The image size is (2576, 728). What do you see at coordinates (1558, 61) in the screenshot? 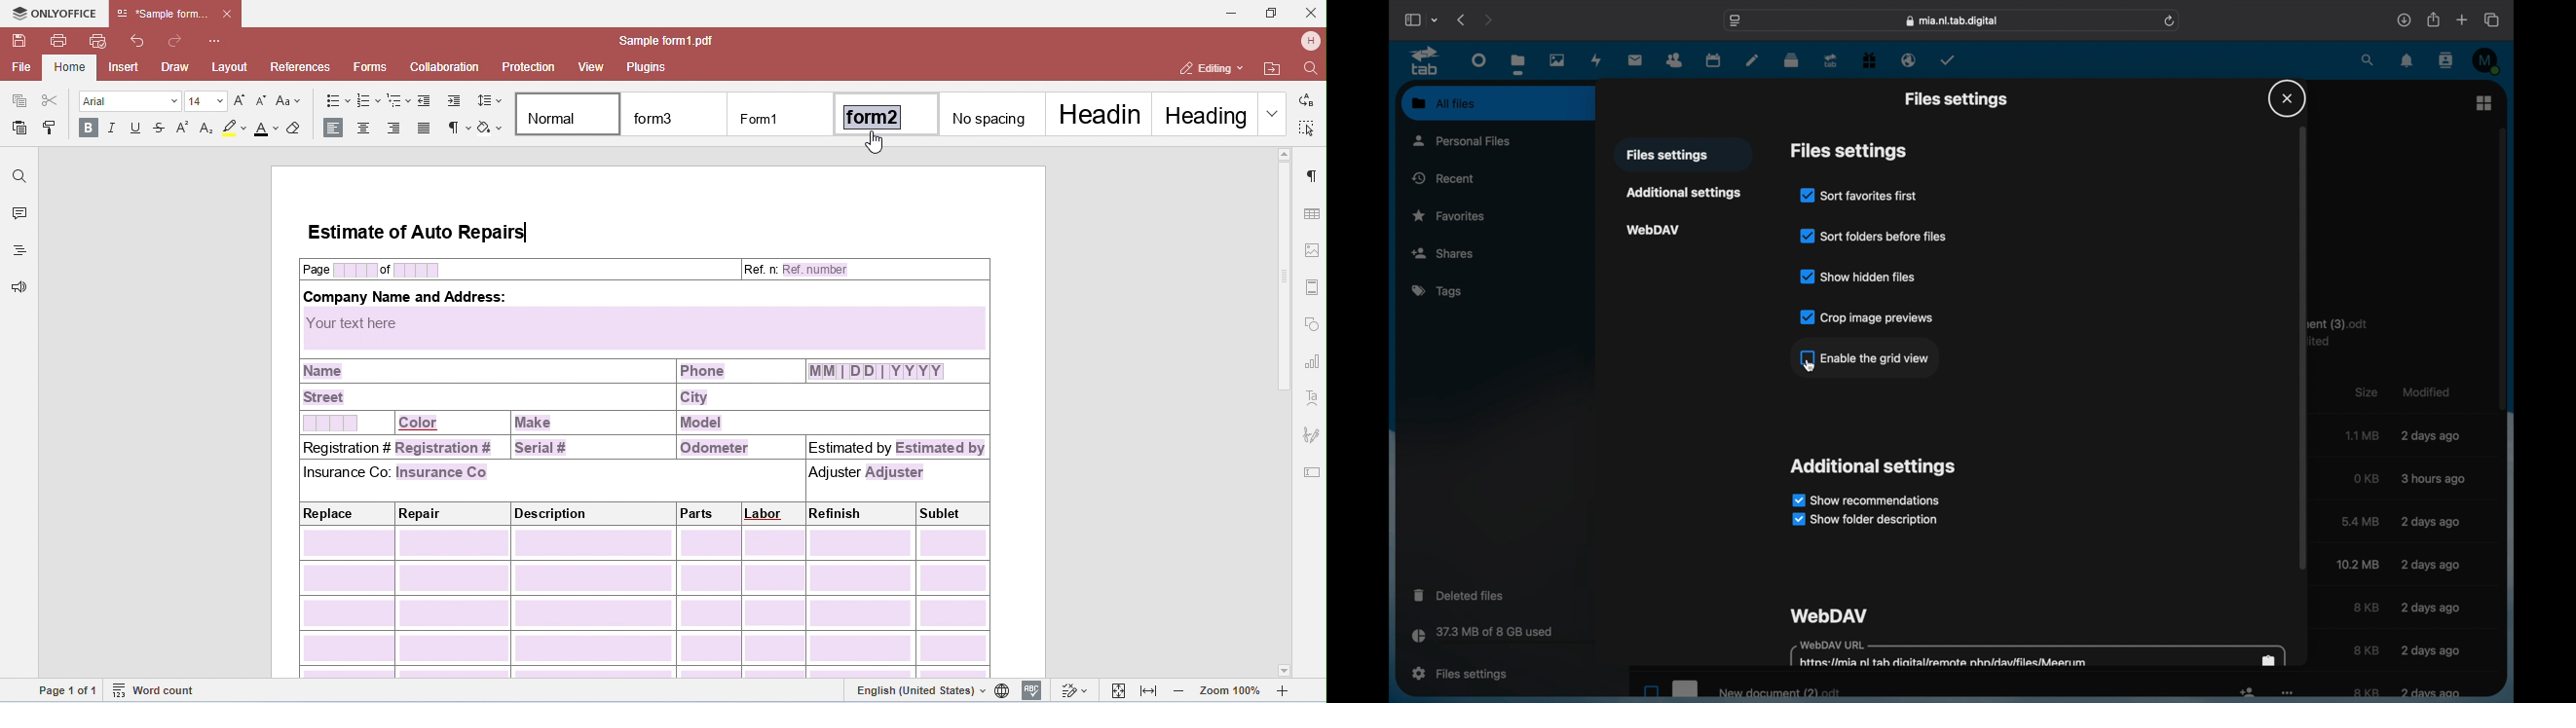
I see `photos` at bounding box center [1558, 61].